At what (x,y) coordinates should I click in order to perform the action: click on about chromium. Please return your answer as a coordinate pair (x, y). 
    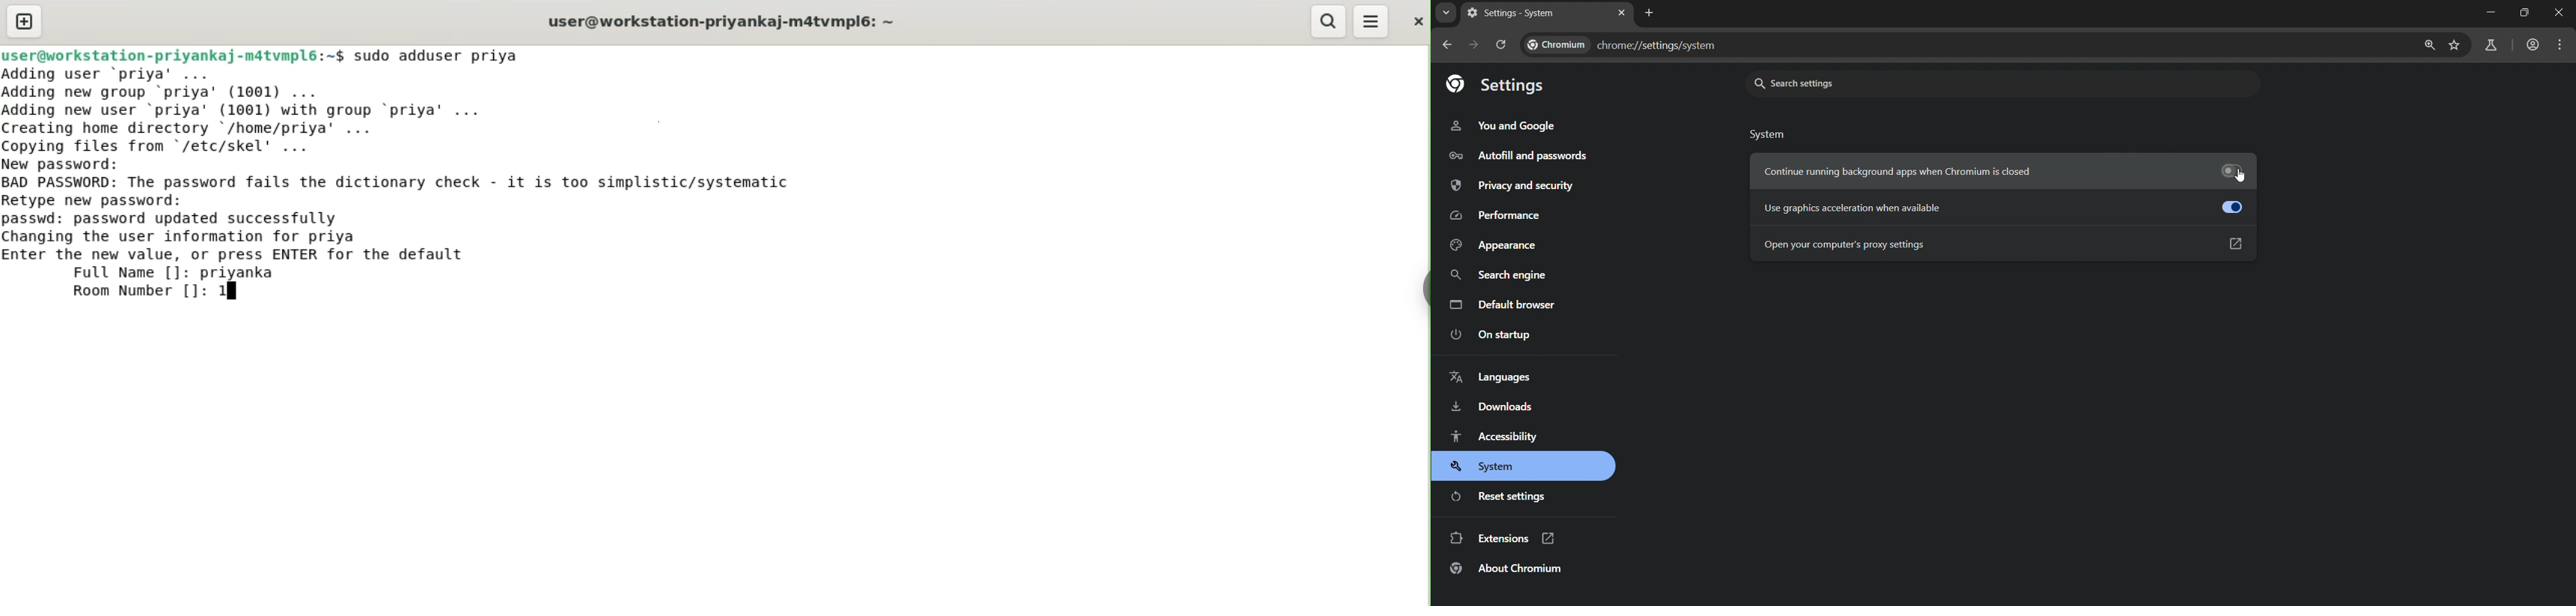
    Looking at the image, I should click on (1509, 570).